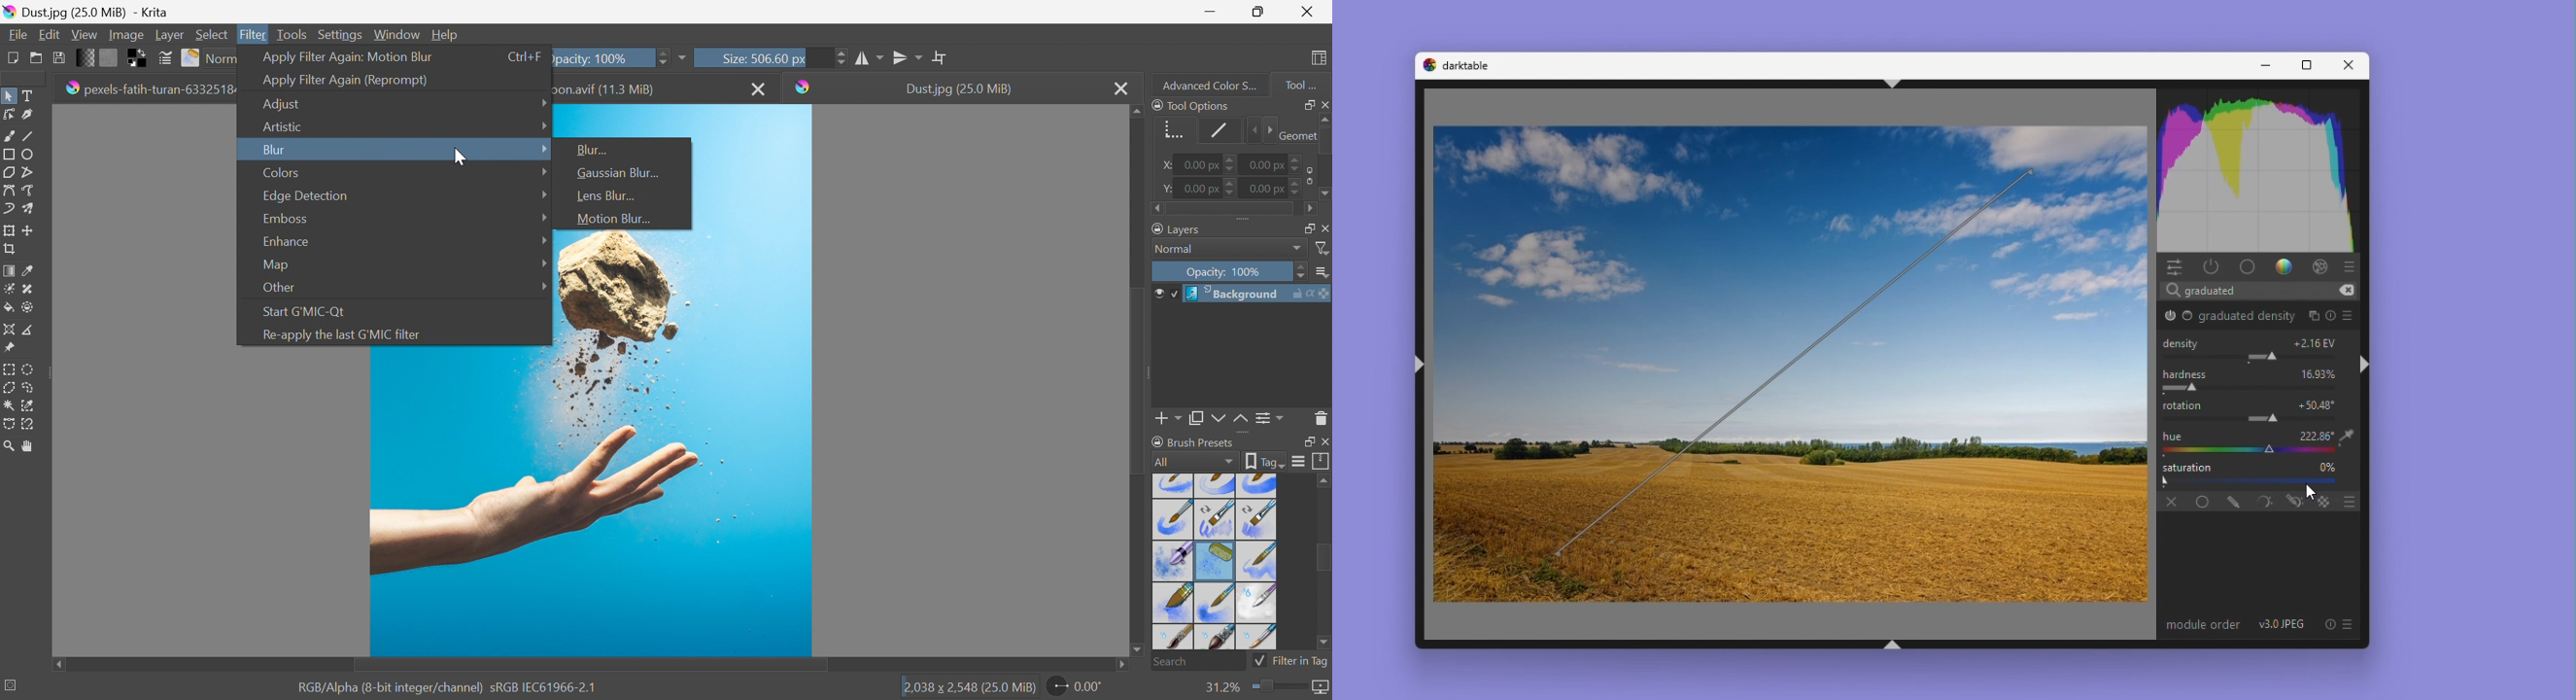 Image resolution: width=2576 pixels, height=700 pixels. Describe the element at coordinates (1265, 189) in the screenshot. I see `0.00 px` at that location.